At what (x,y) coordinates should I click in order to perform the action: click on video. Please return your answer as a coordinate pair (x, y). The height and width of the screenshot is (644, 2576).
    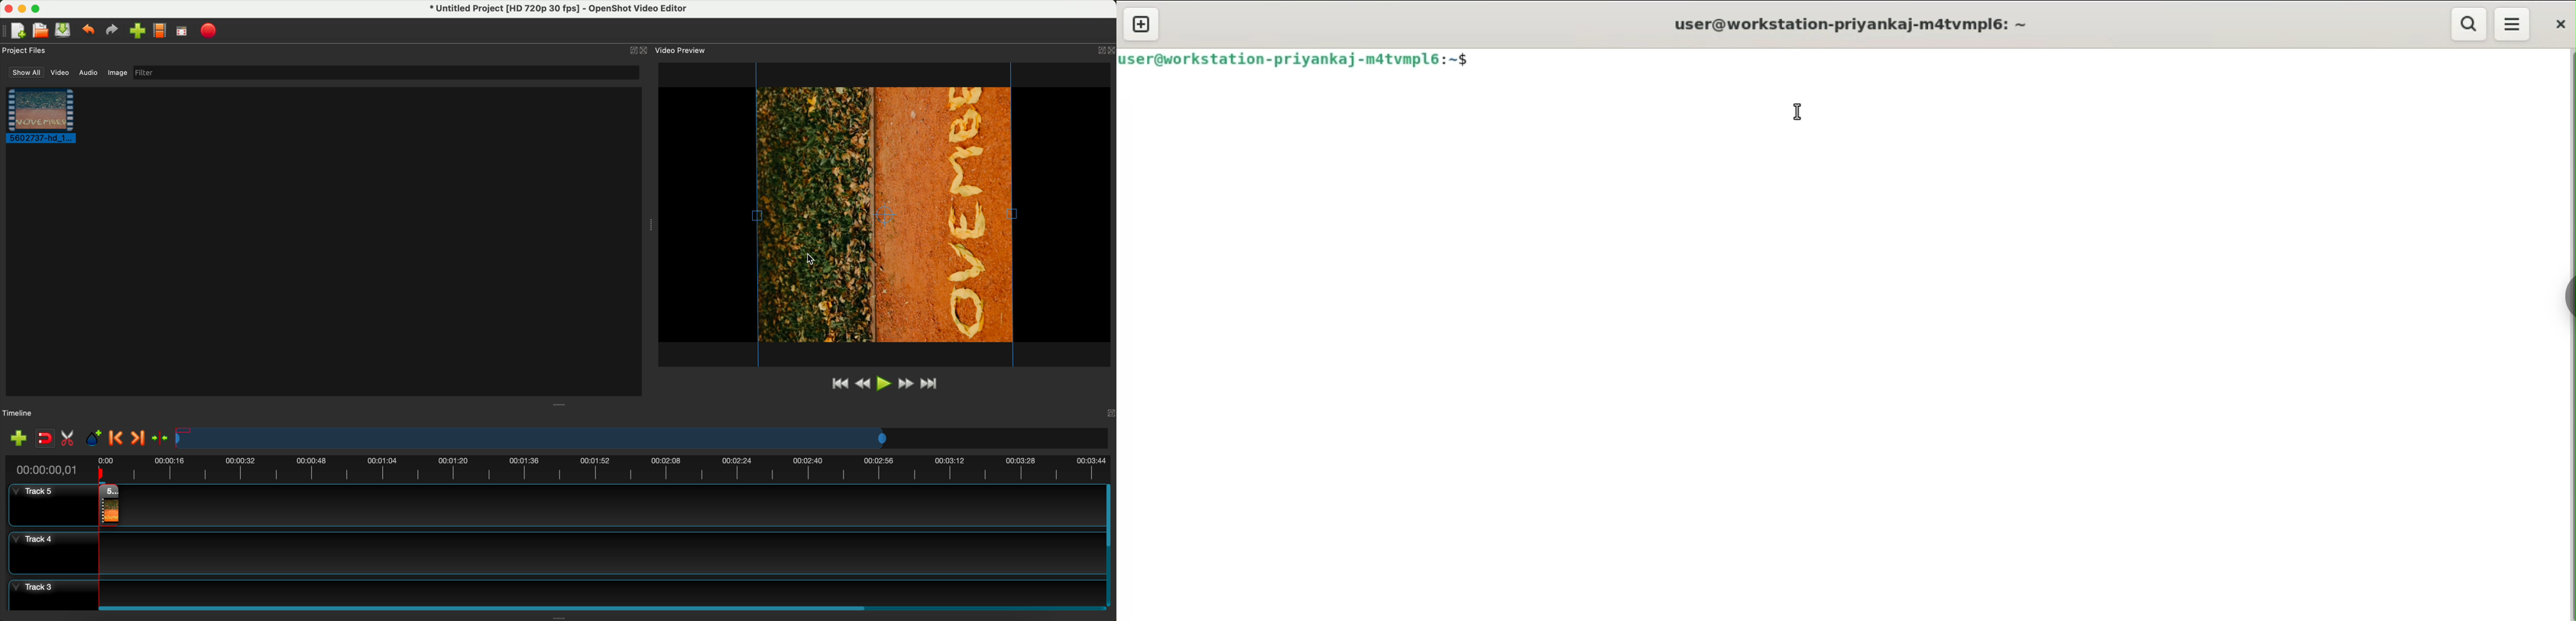
    Looking at the image, I should click on (60, 74).